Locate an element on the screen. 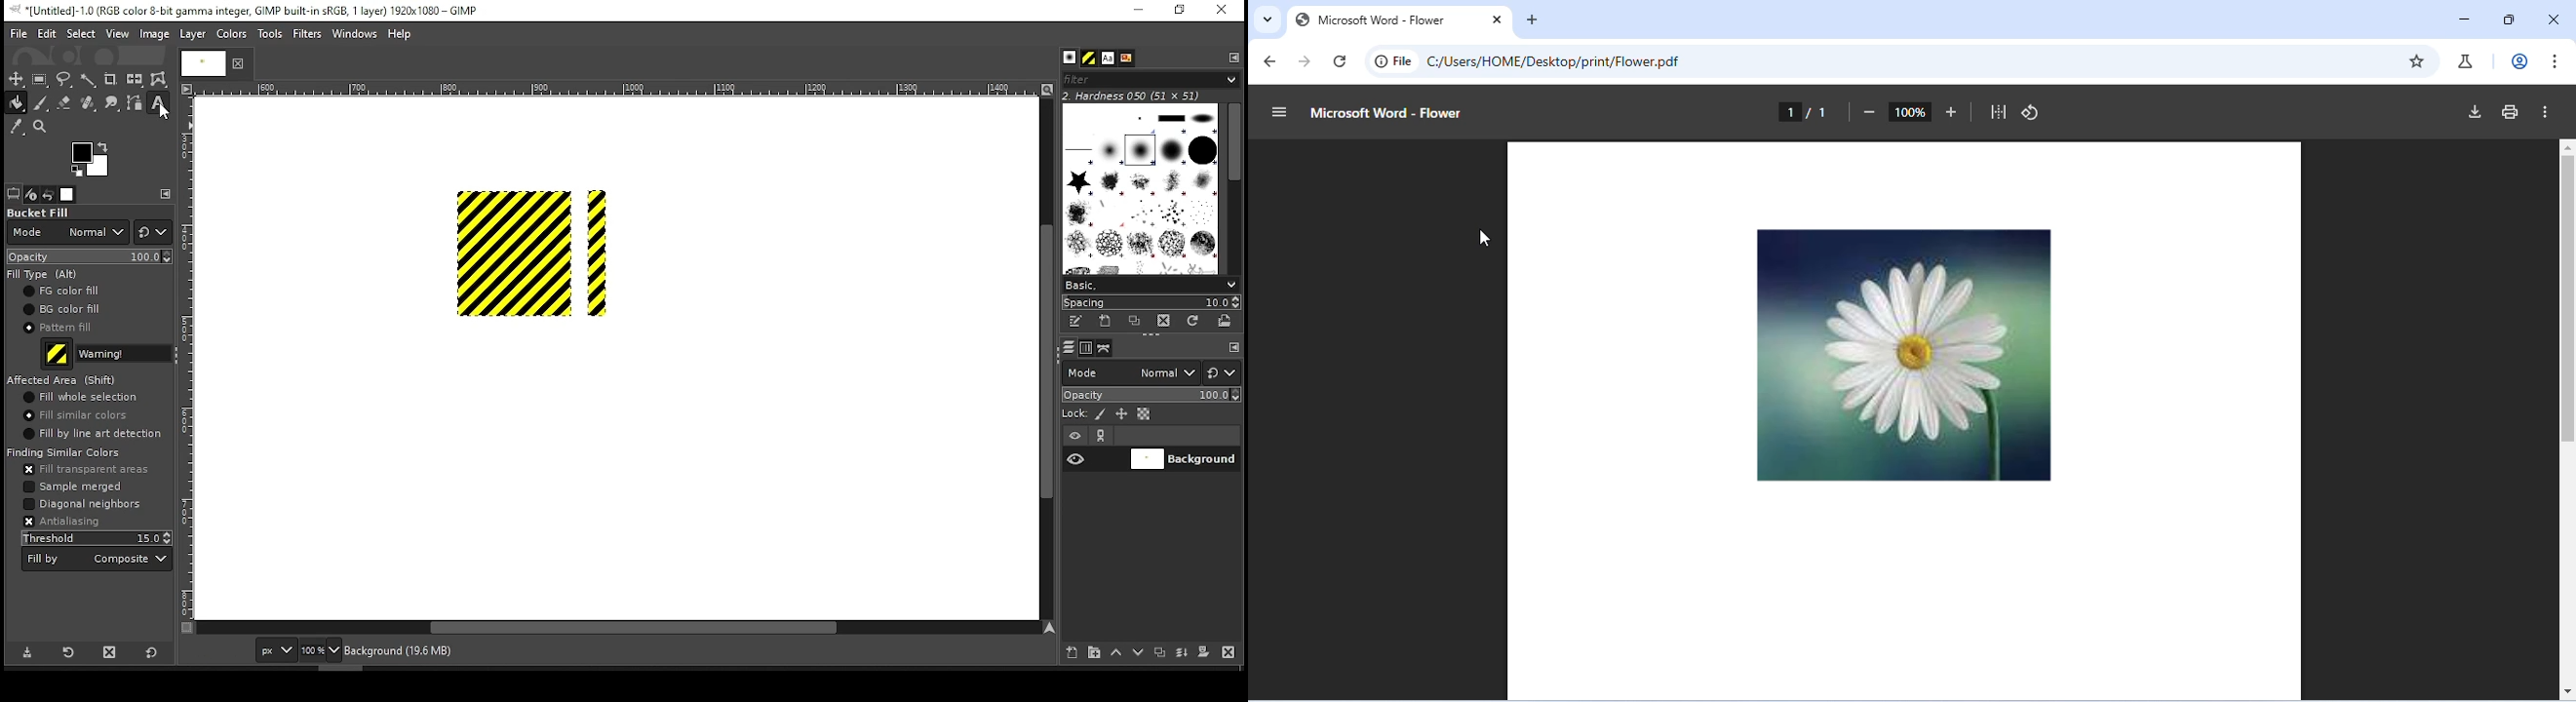 The width and height of the screenshot is (2576, 728). warp transform tool is located at coordinates (158, 80).